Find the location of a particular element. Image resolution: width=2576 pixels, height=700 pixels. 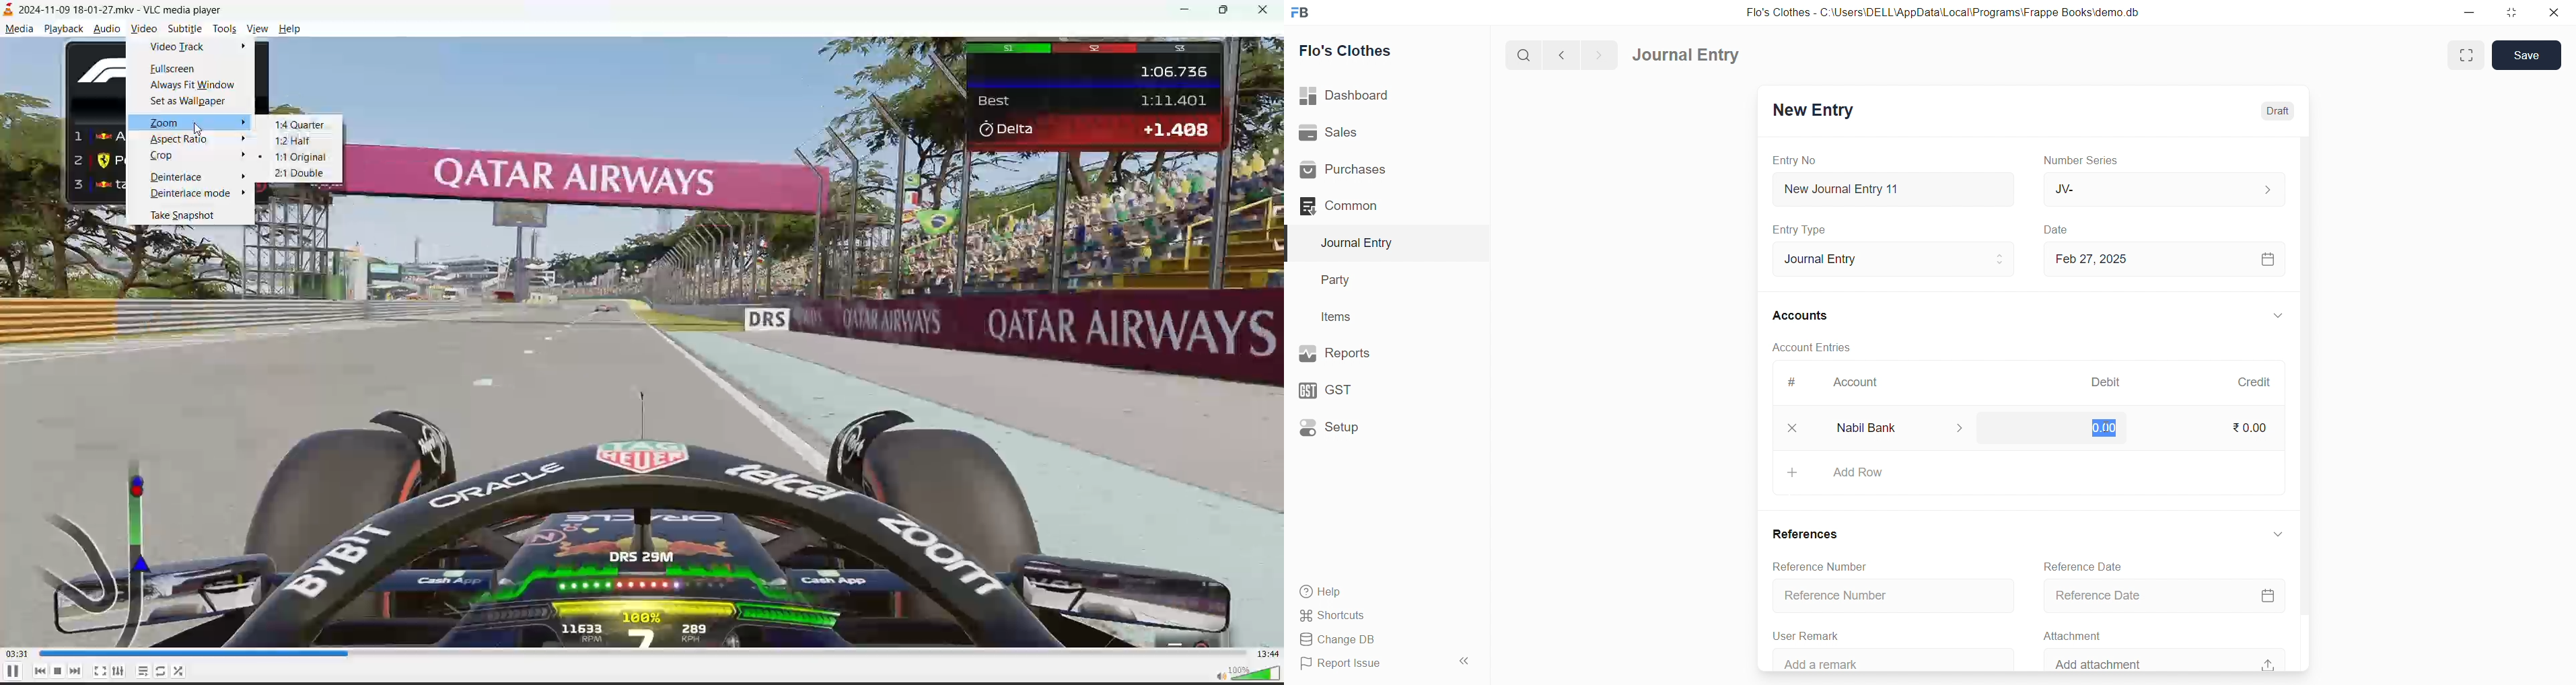

1:1 original is located at coordinates (300, 157).